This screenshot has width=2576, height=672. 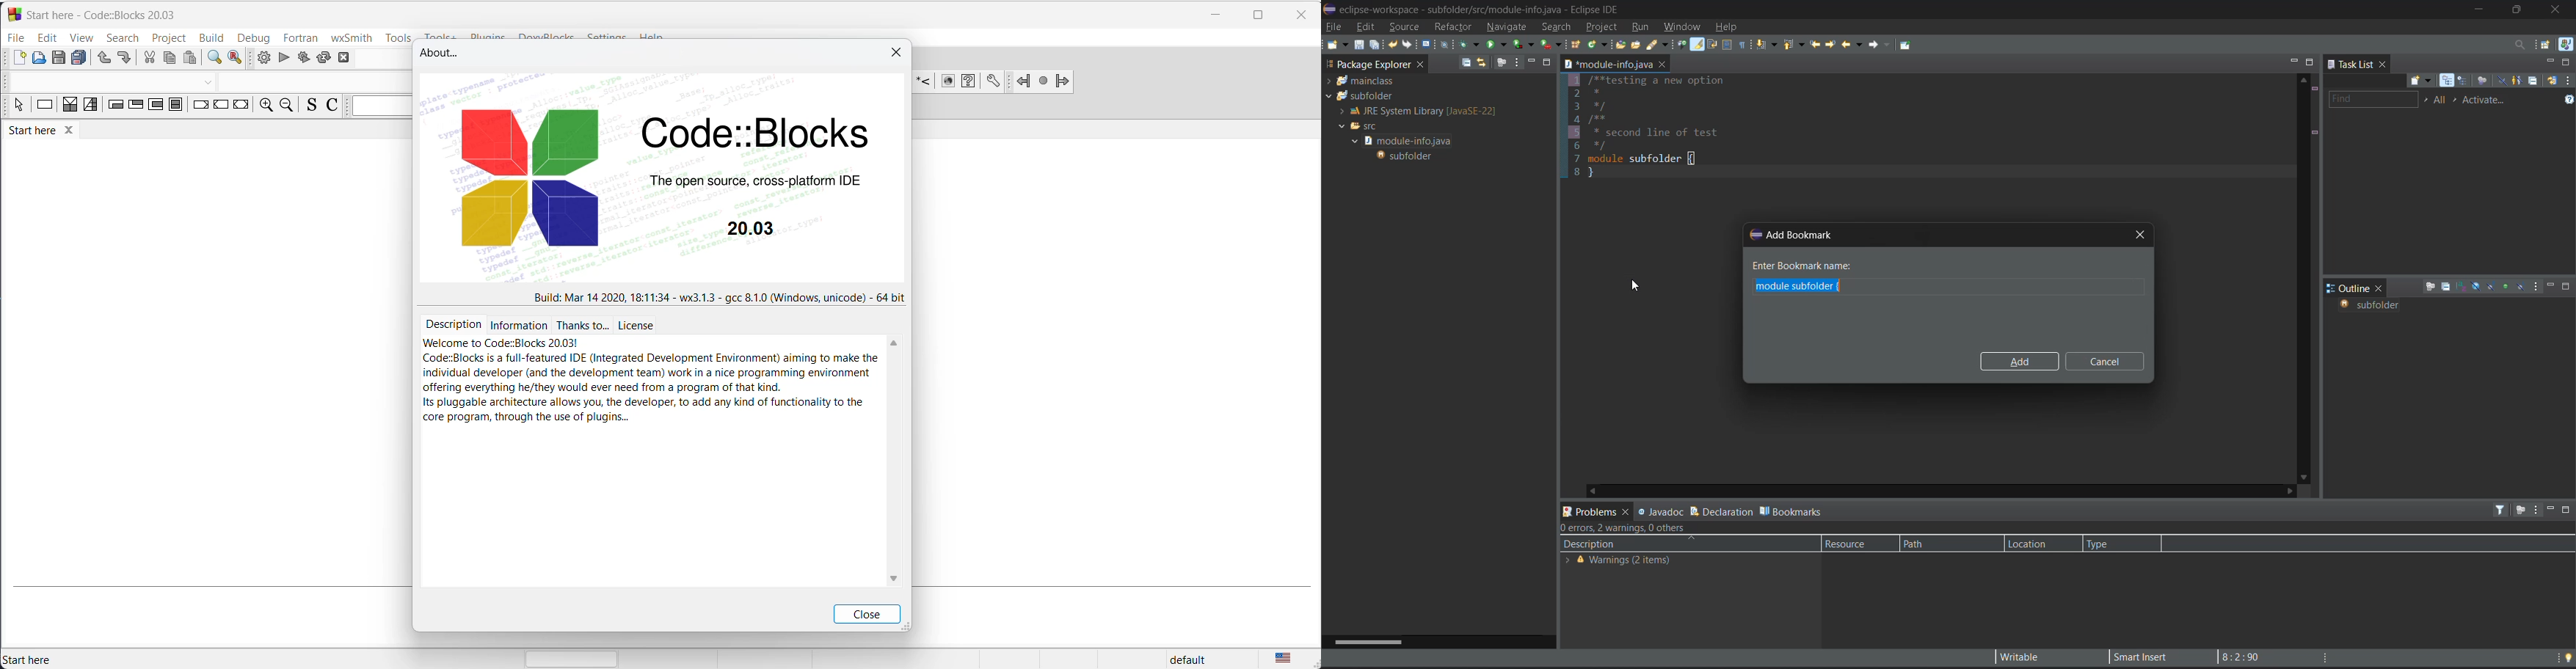 What do you see at coordinates (1257, 17) in the screenshot?
I see `maximize` at bounding box center [1257, 17].